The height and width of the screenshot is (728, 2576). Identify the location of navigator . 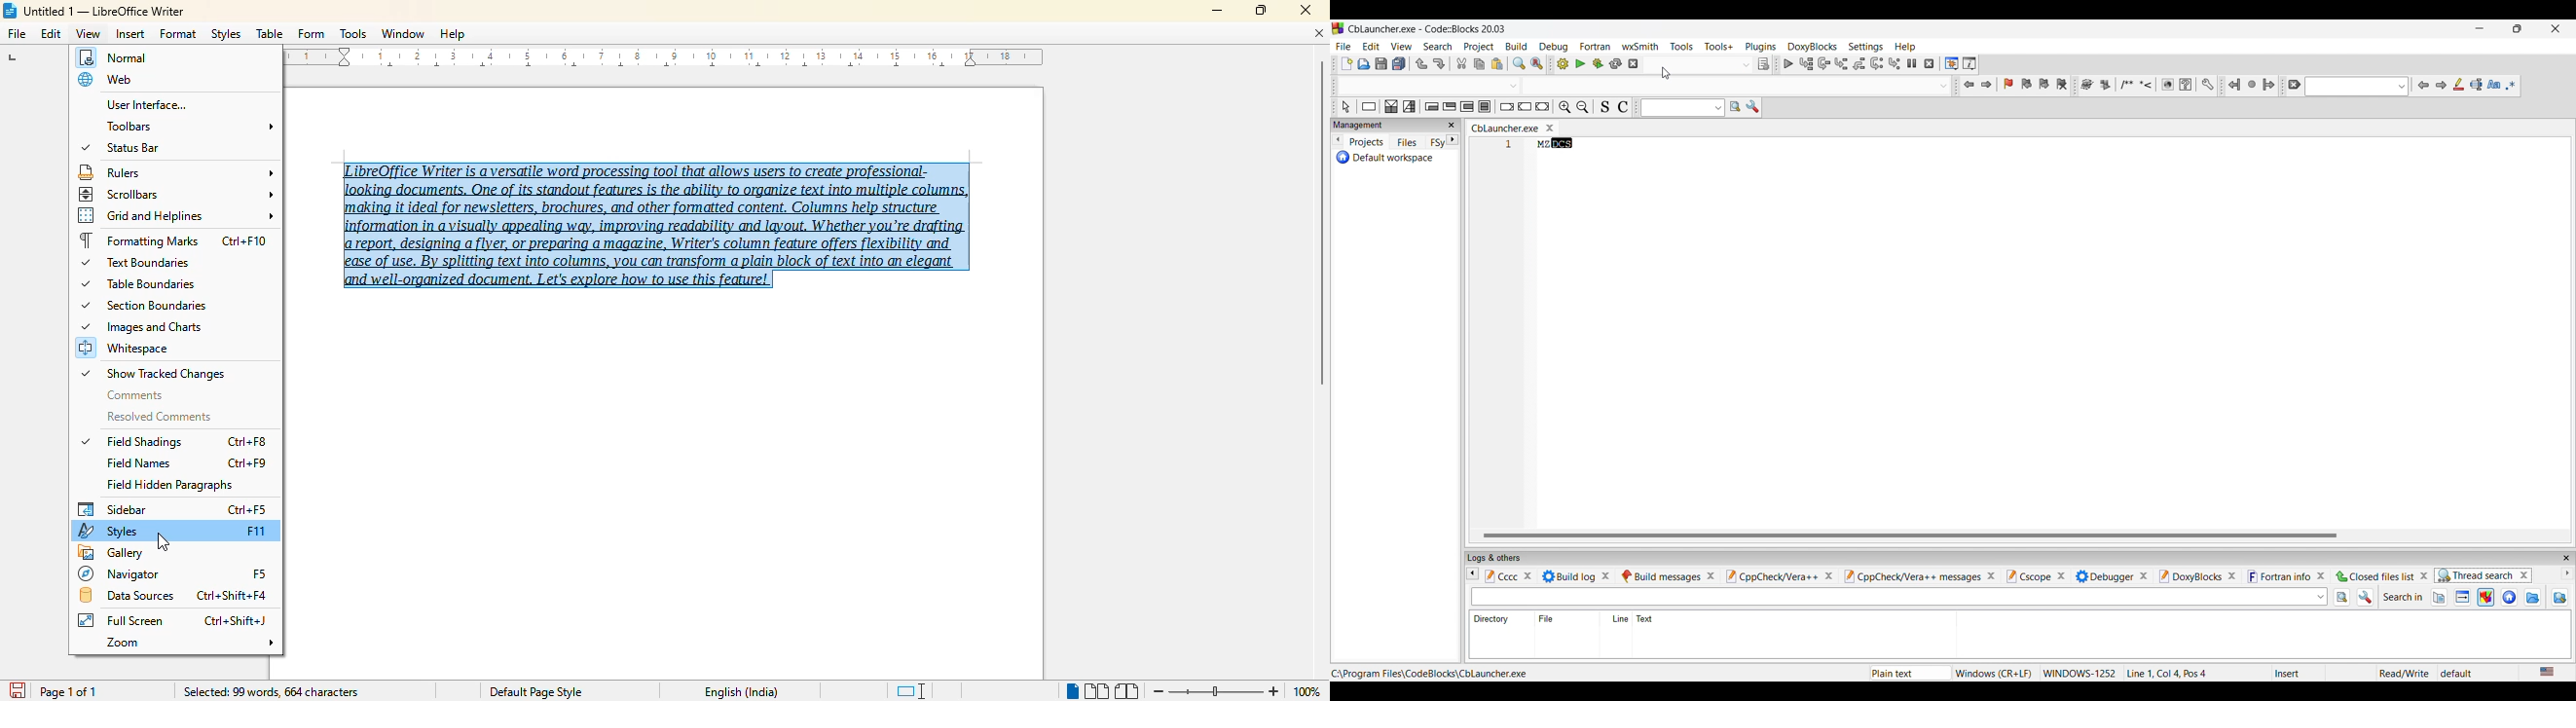
(172, 573).